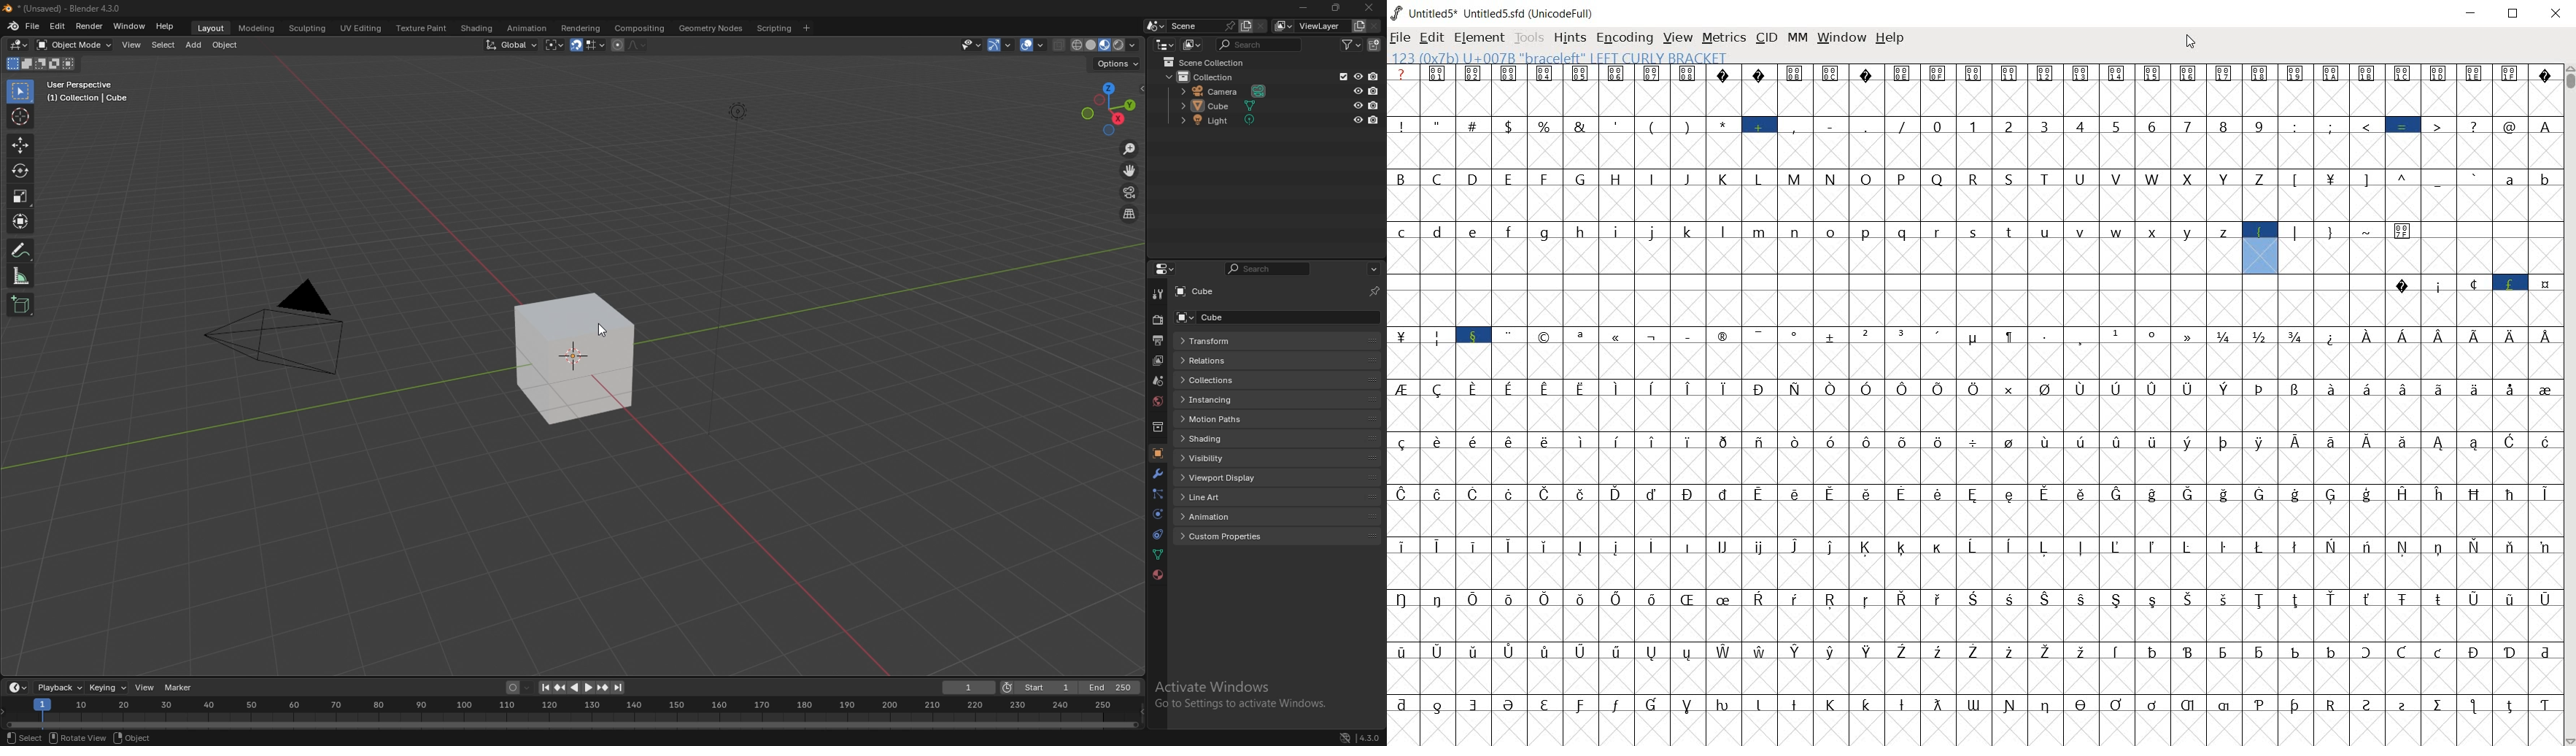 The image size is (2576, 756). I want to click on visibility, so click(1276, 457).